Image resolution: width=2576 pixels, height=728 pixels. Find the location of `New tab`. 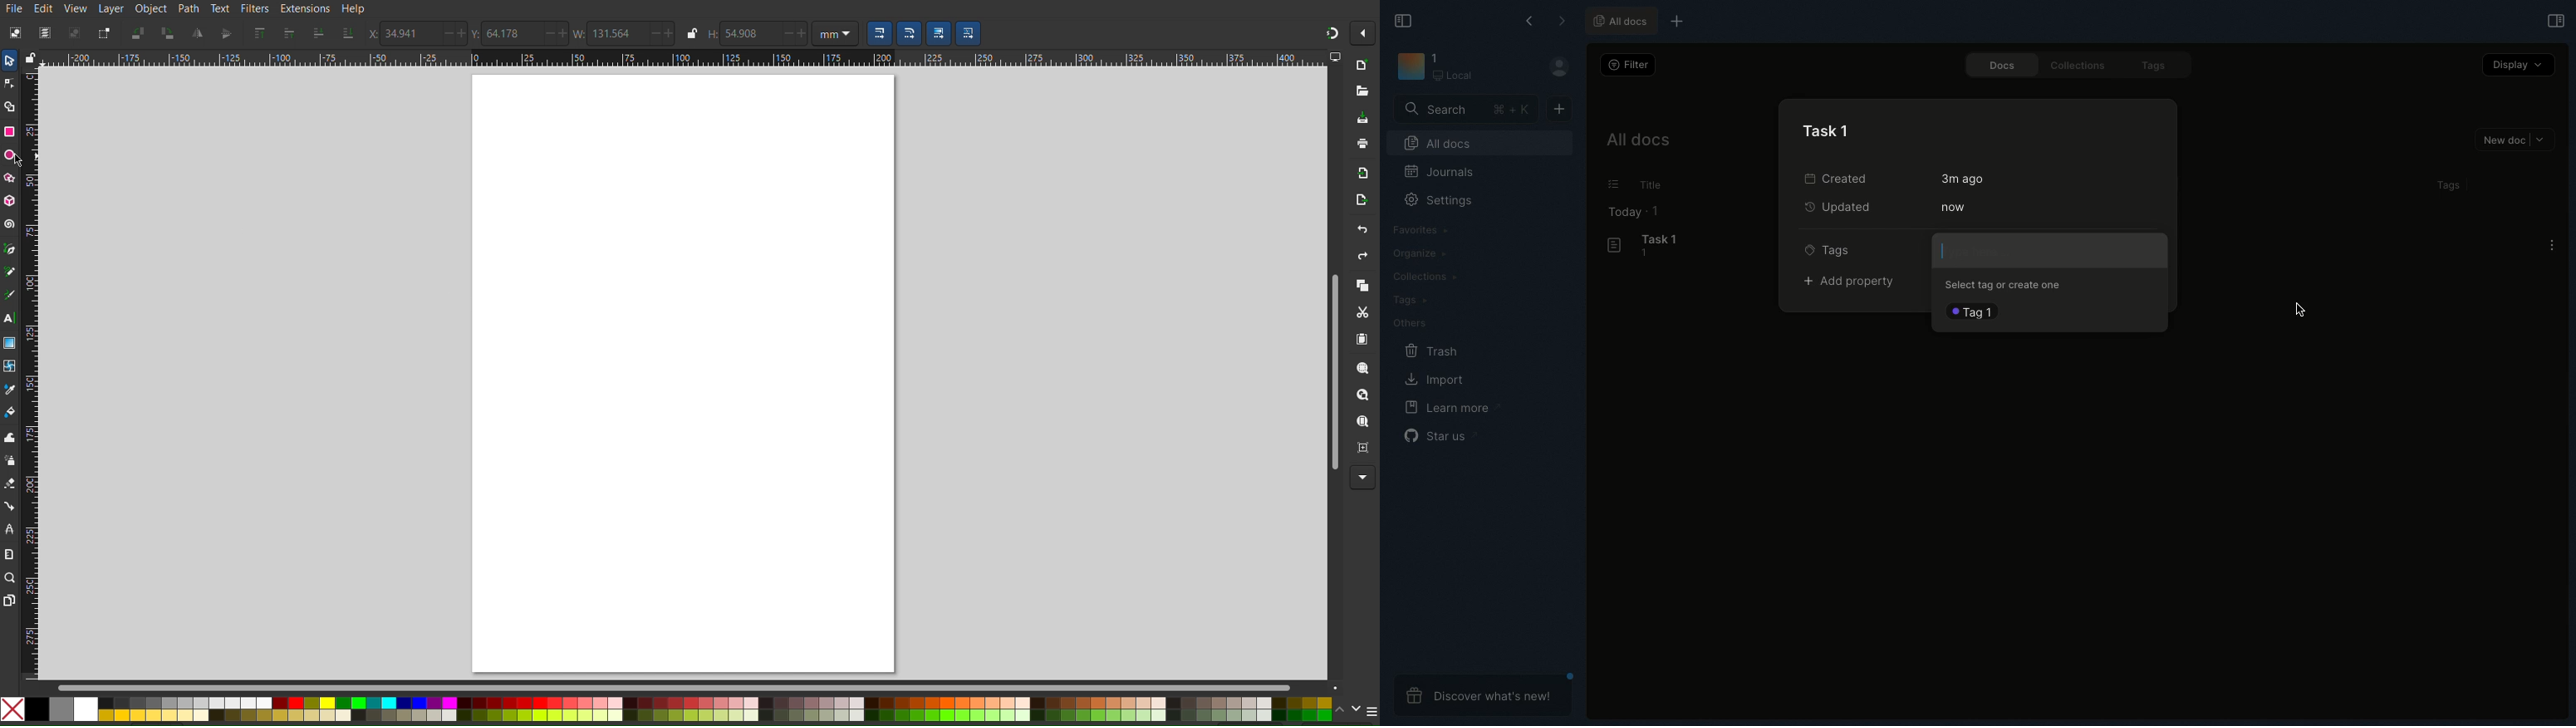

New tab is located at coordinates (1675, 21).